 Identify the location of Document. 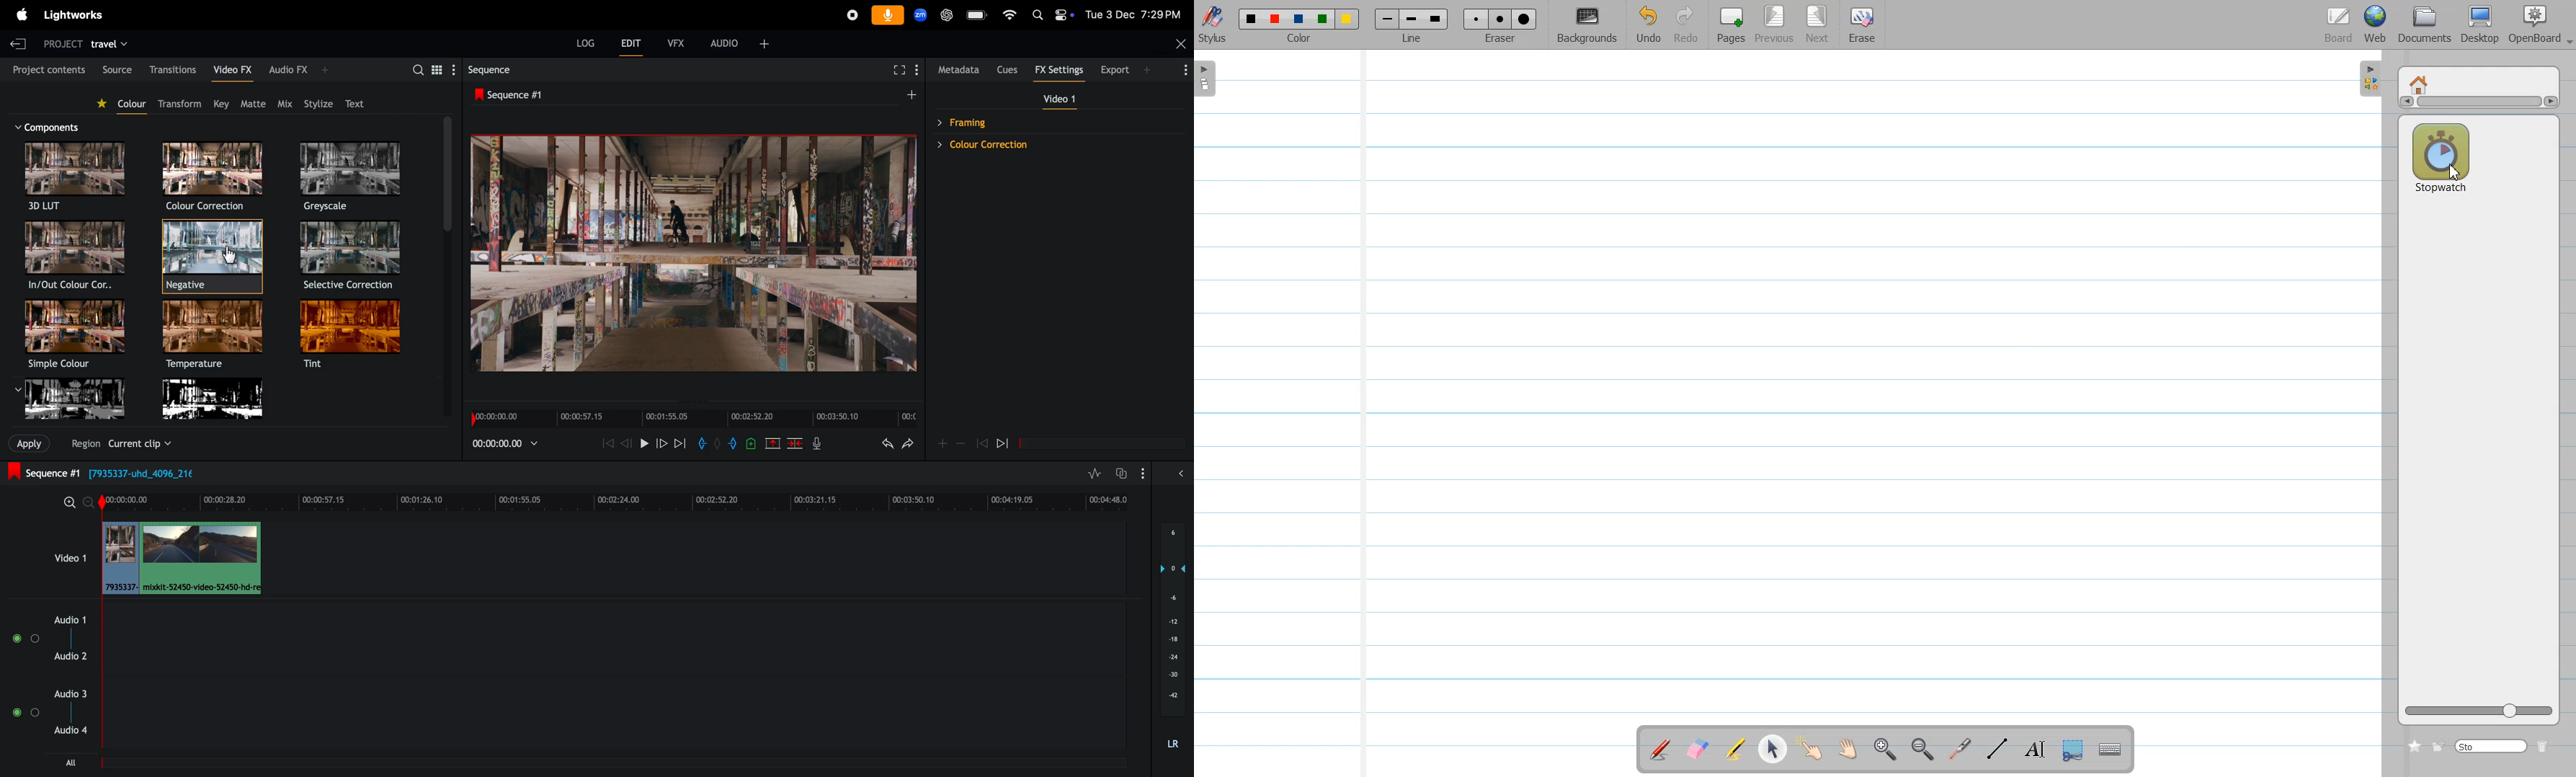
(2427, 25).